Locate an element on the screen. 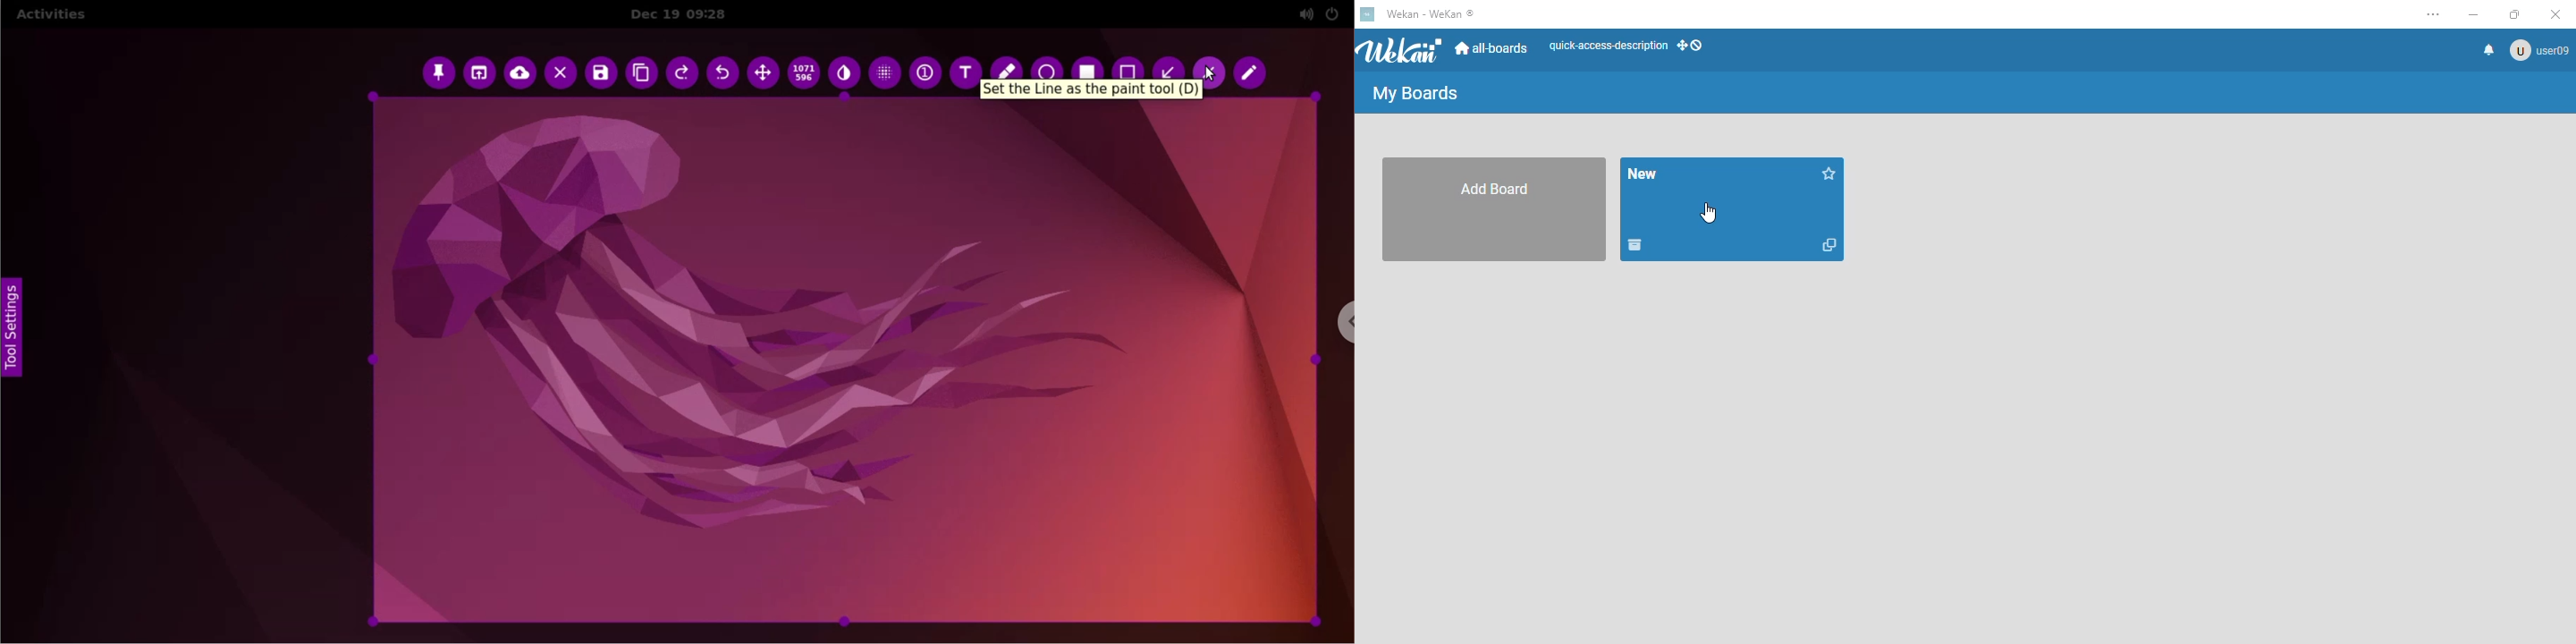  pencil is located at coordinates (1252, 73).